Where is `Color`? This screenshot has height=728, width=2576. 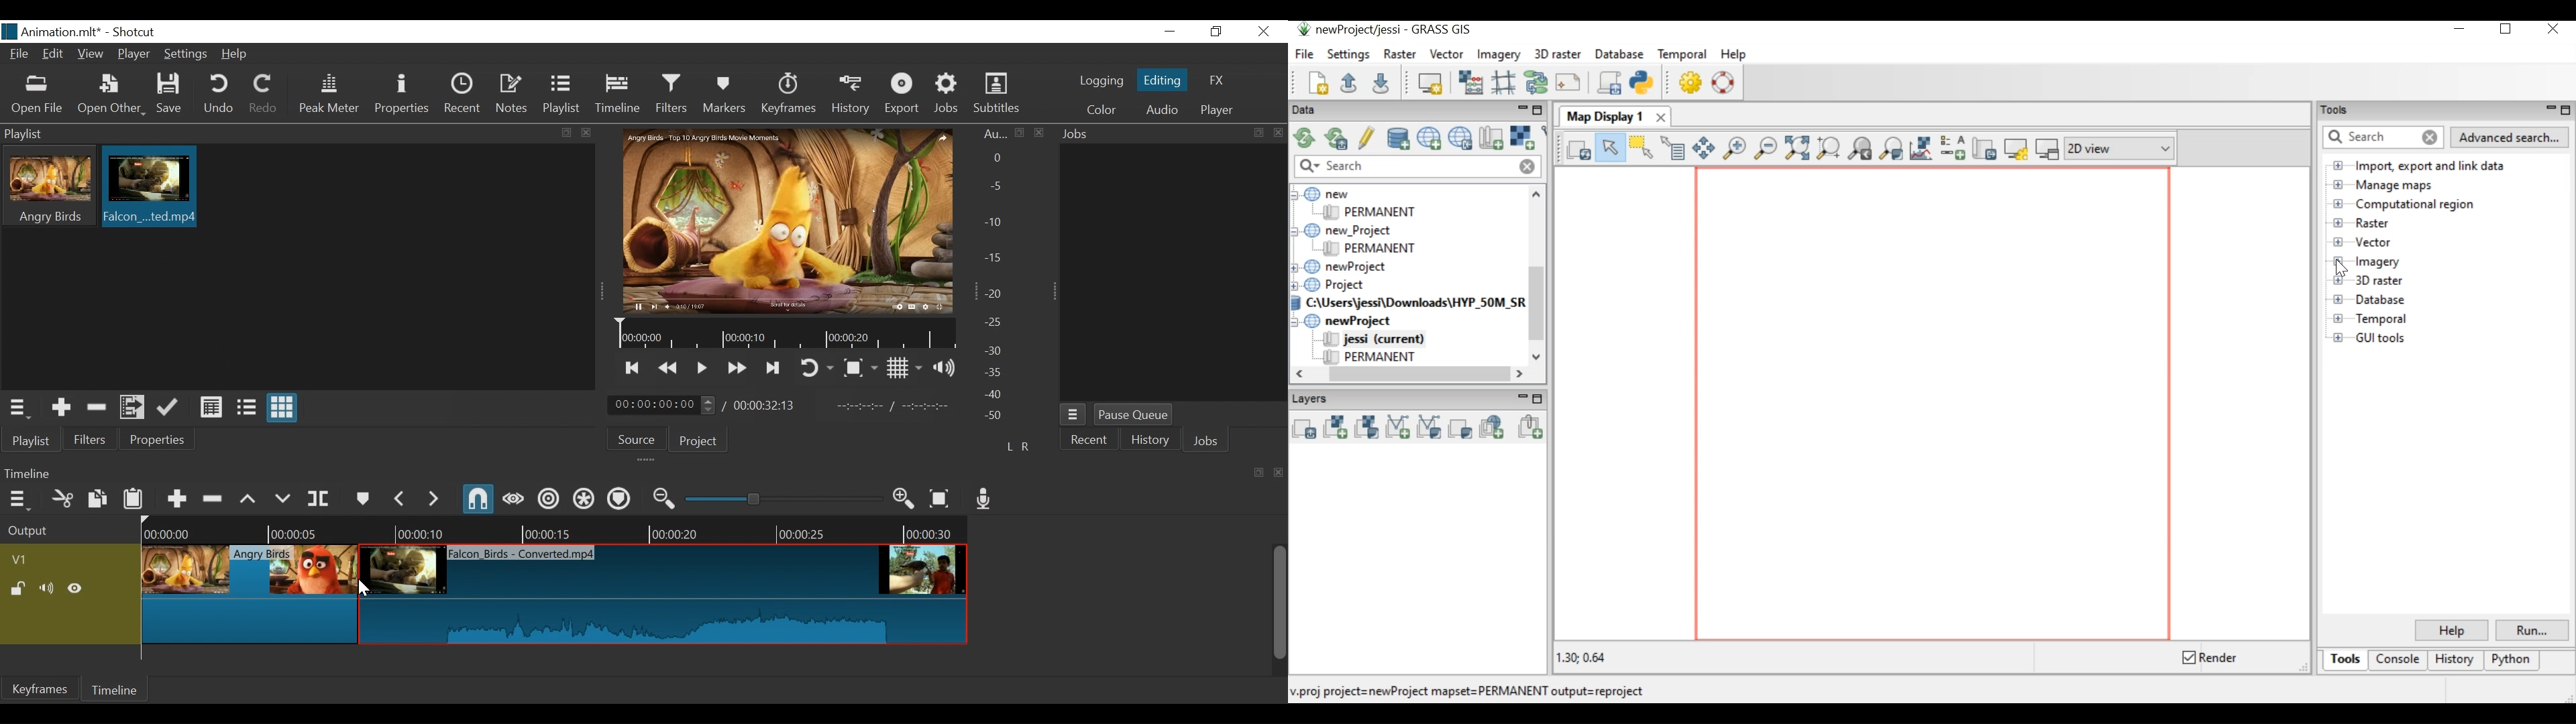 Color is located at coordinates (1104, 110).